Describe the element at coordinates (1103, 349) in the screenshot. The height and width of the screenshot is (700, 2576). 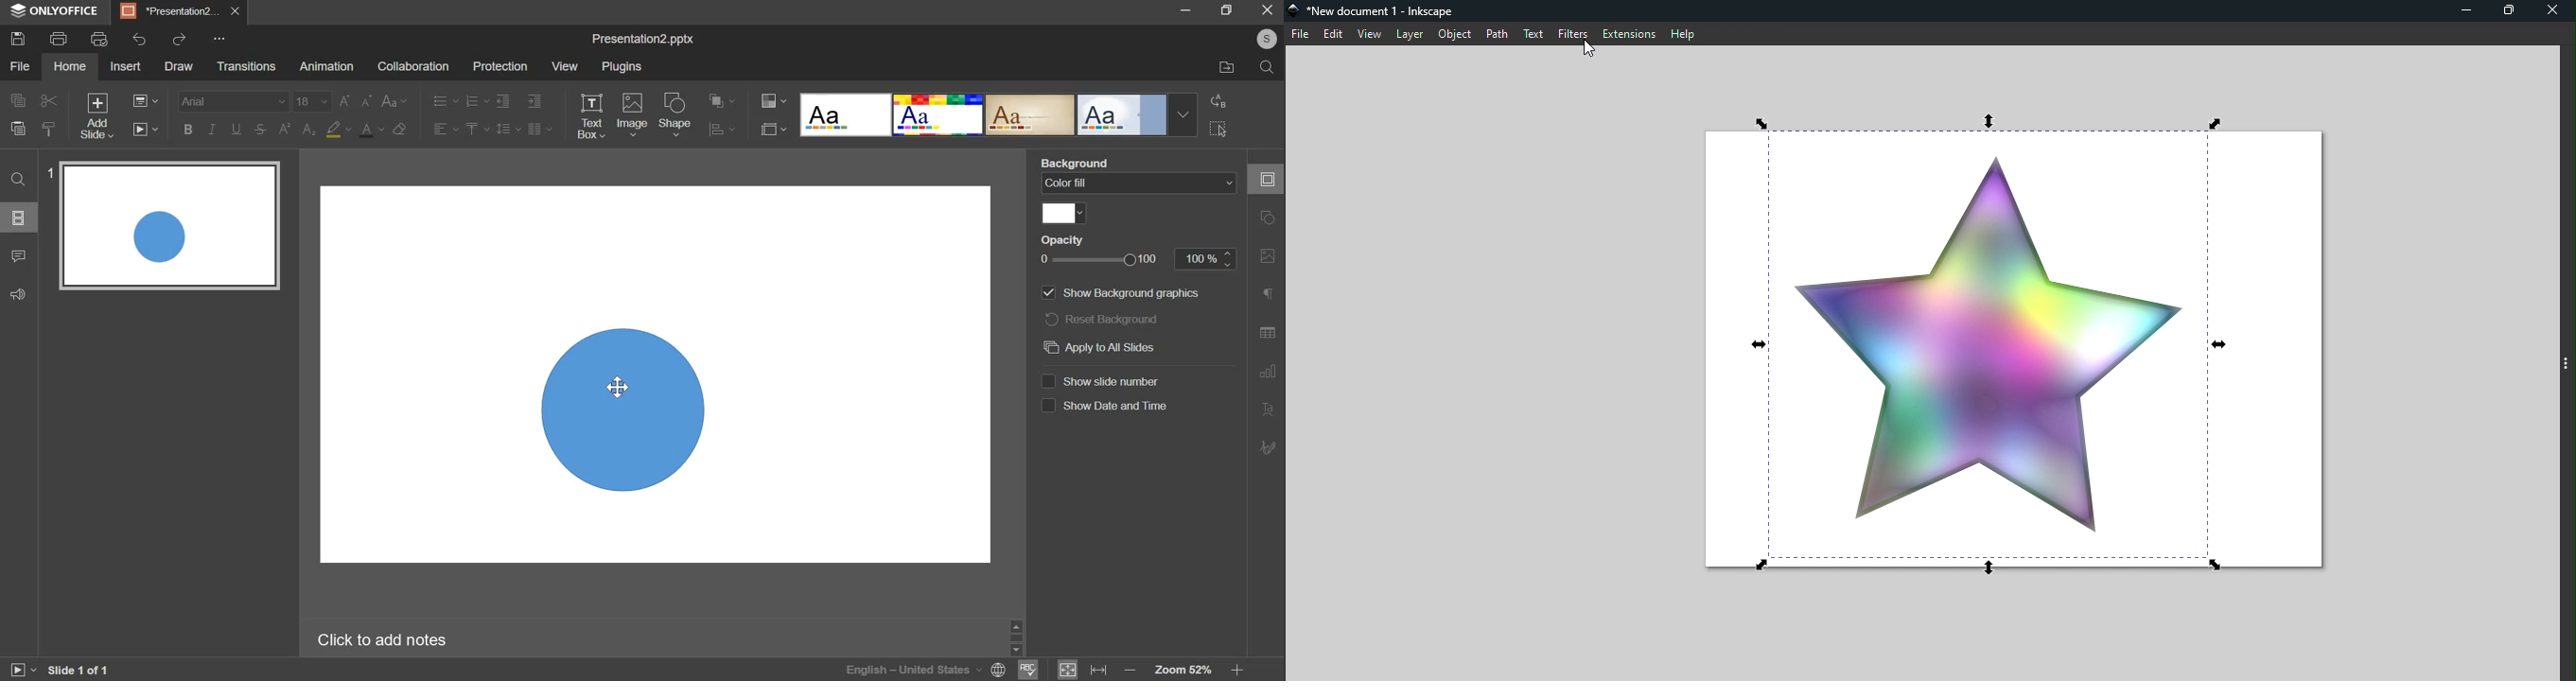
I see `apply to all slides` at that location.